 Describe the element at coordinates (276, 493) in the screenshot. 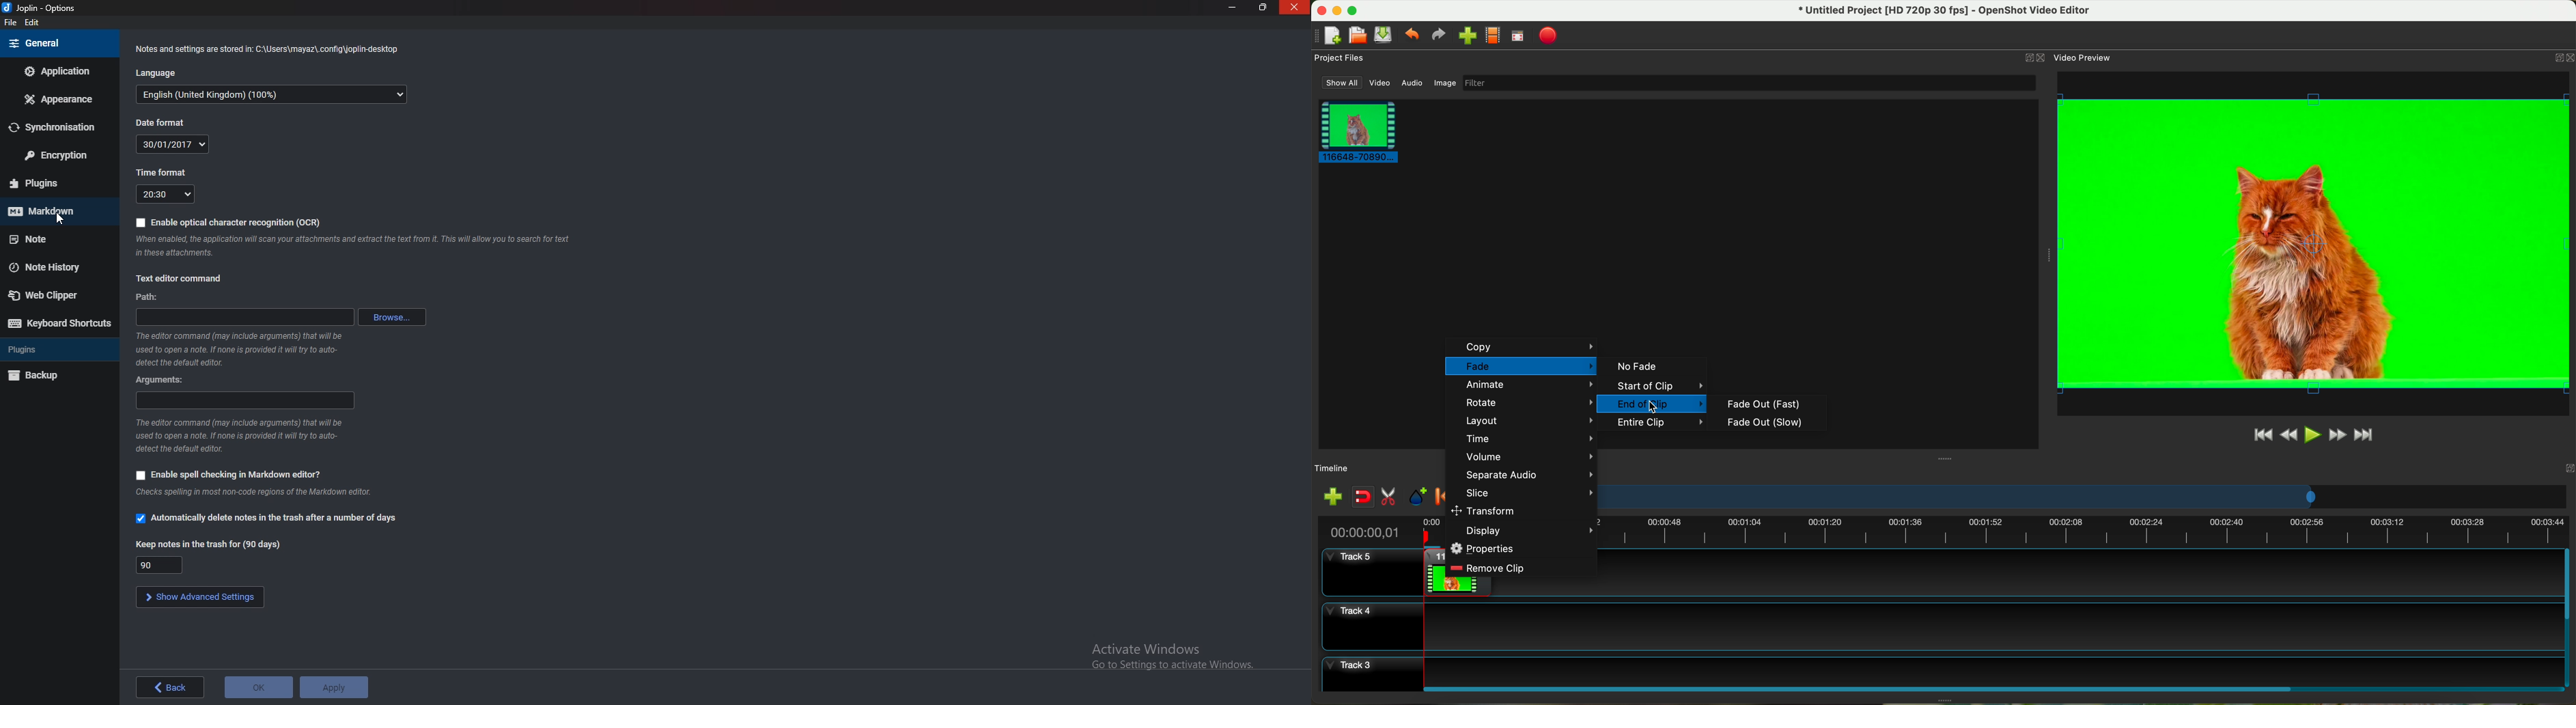

I see `Info` at that location.